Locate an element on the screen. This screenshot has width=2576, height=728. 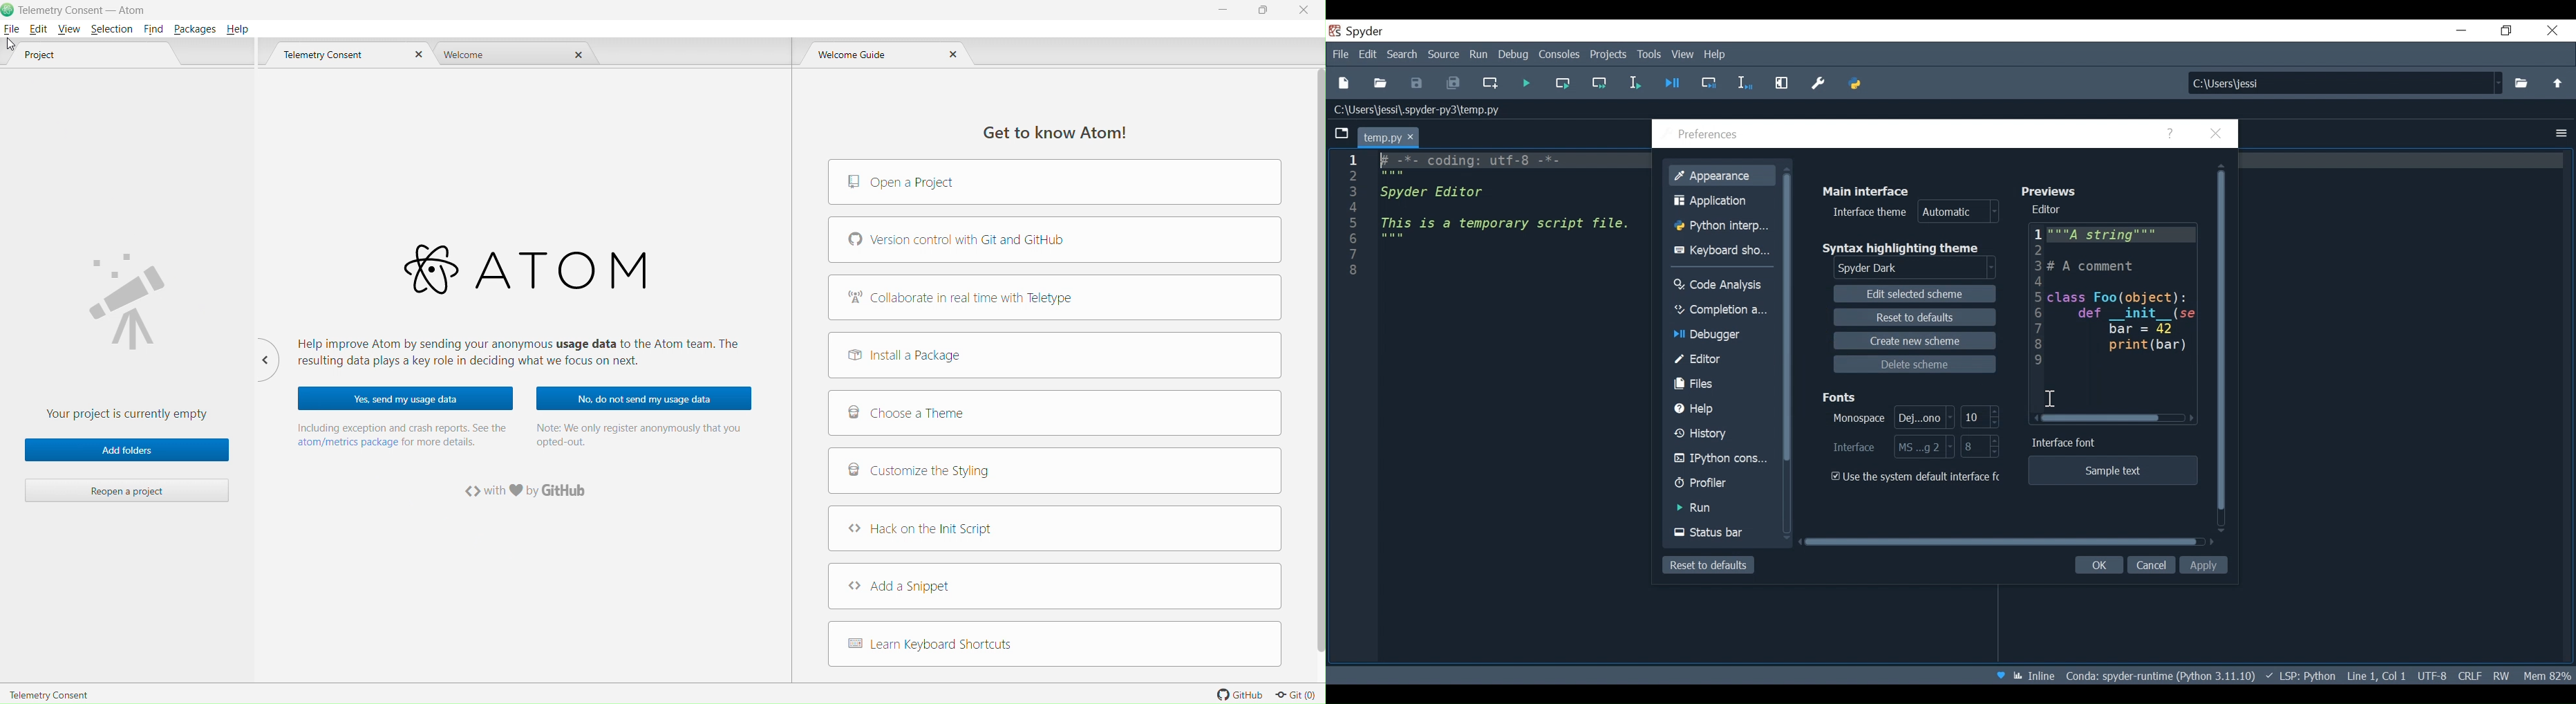
Vertical scroll bar is located at coordinates (1791, 317).